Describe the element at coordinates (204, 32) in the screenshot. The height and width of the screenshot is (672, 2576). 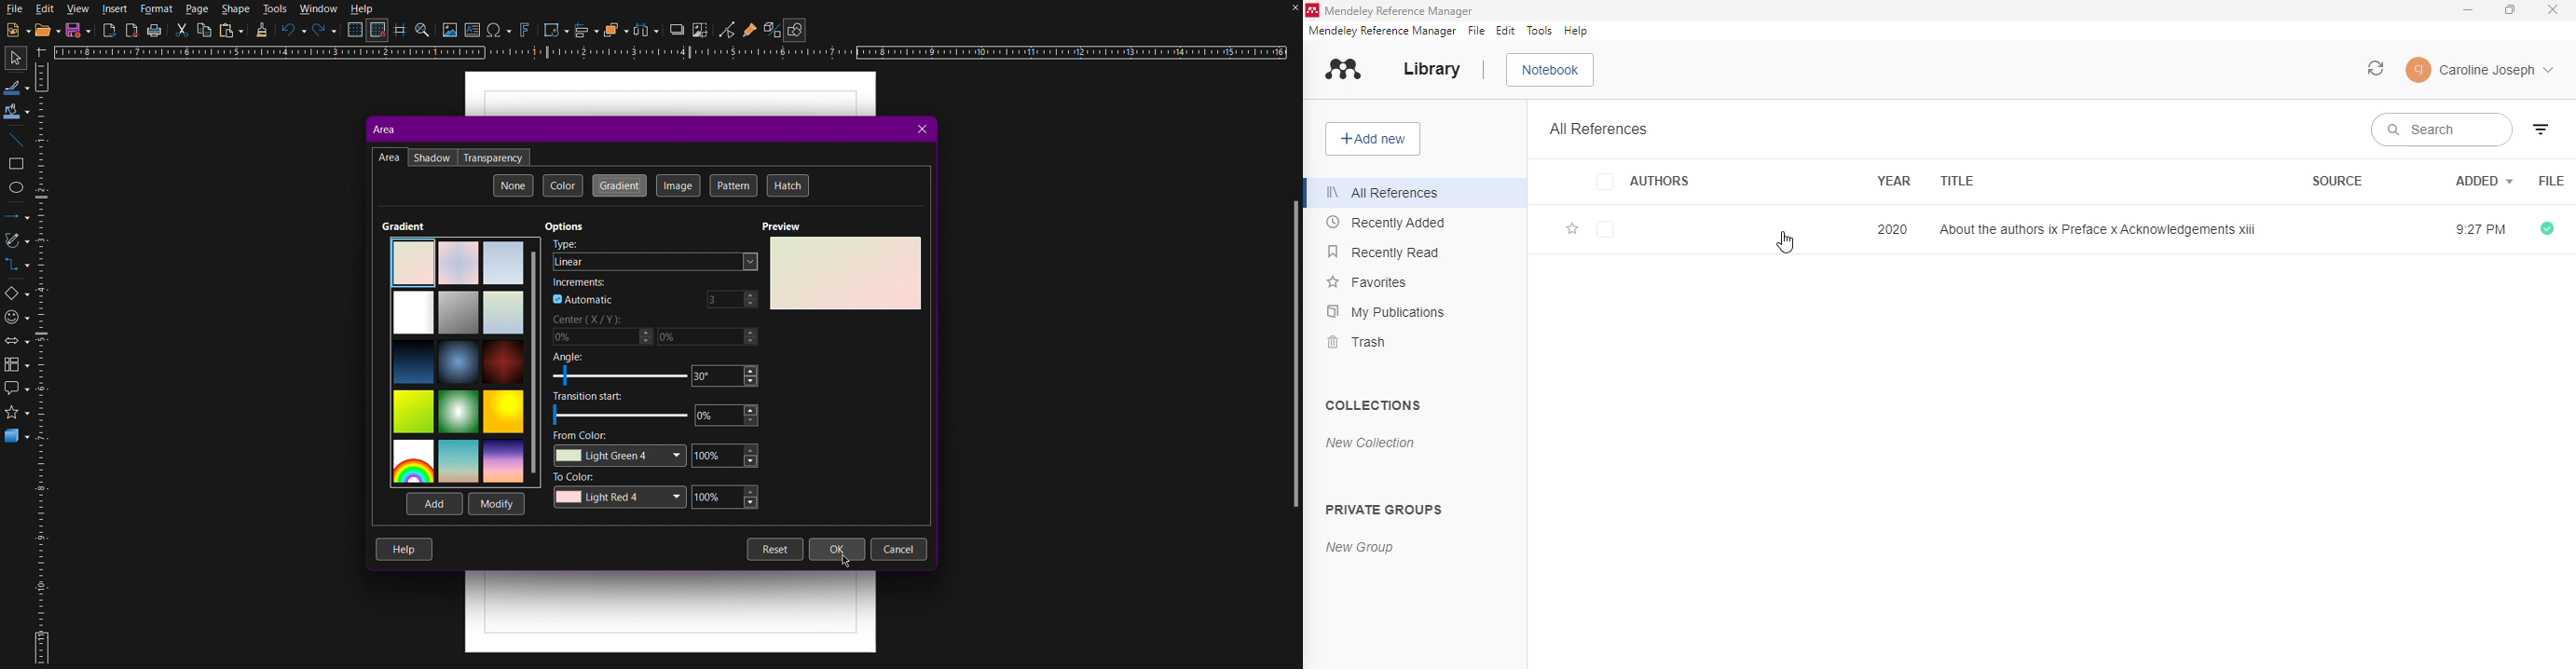
I see `Copy` at that location.